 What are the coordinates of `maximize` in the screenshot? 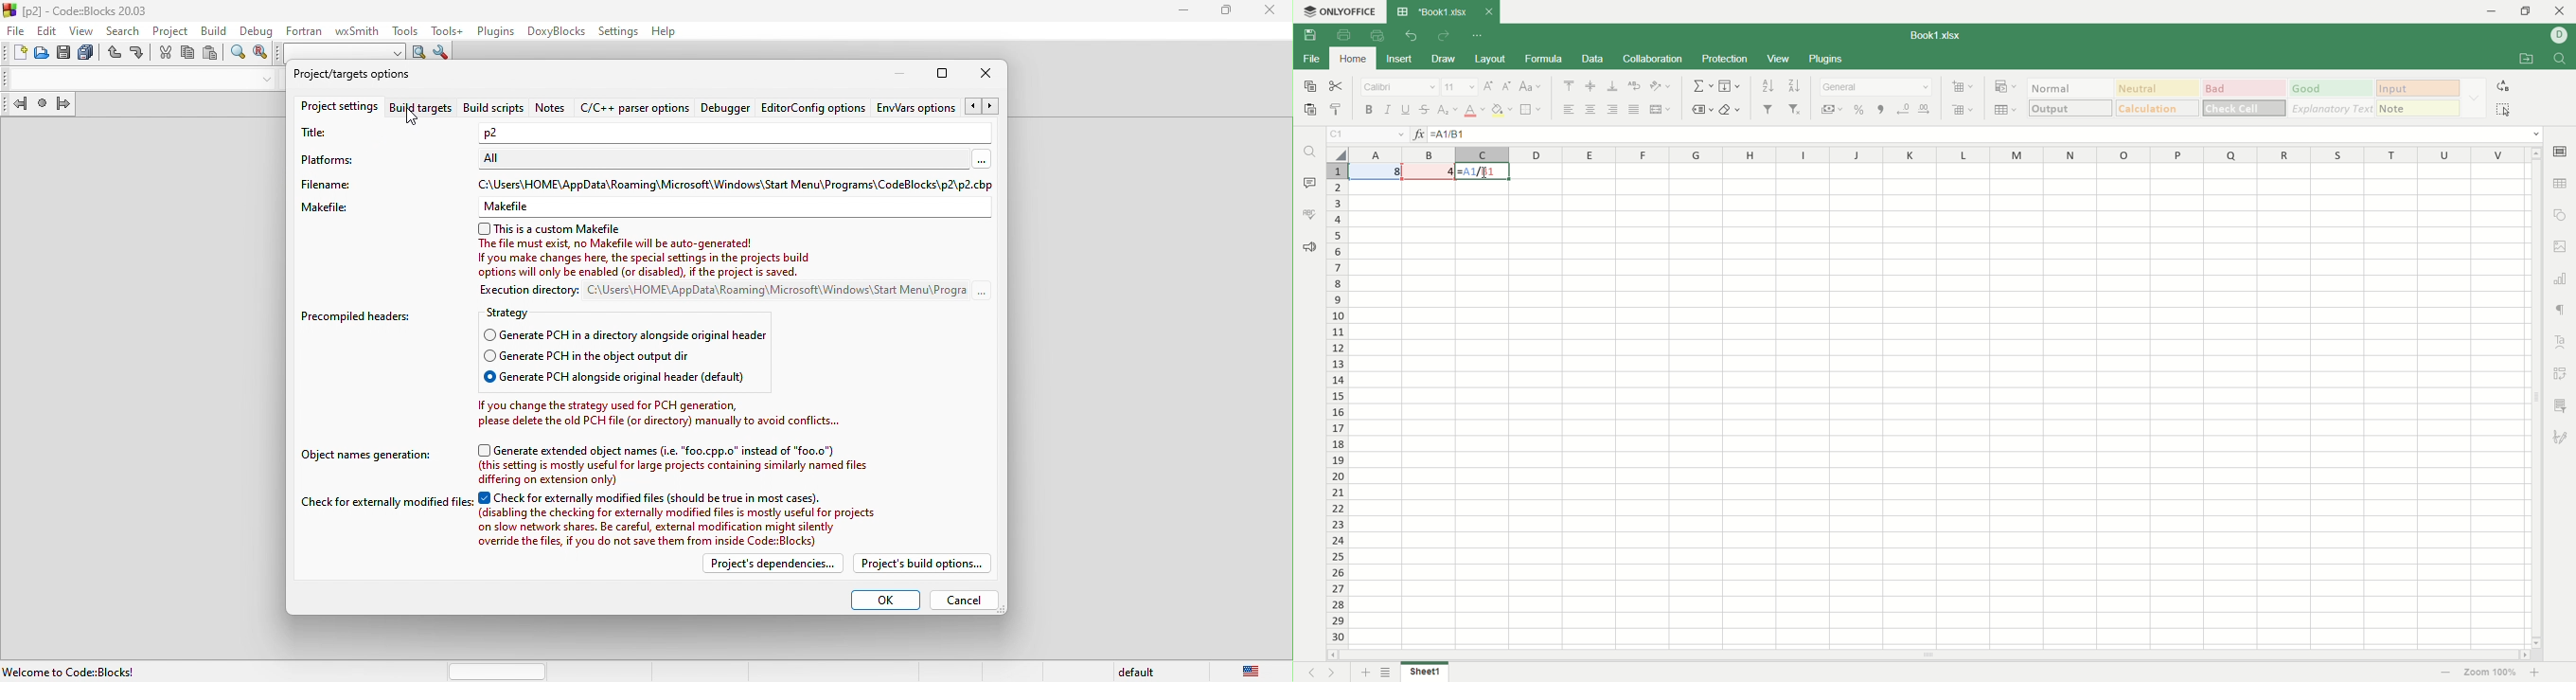 It's located at (1227, 11).